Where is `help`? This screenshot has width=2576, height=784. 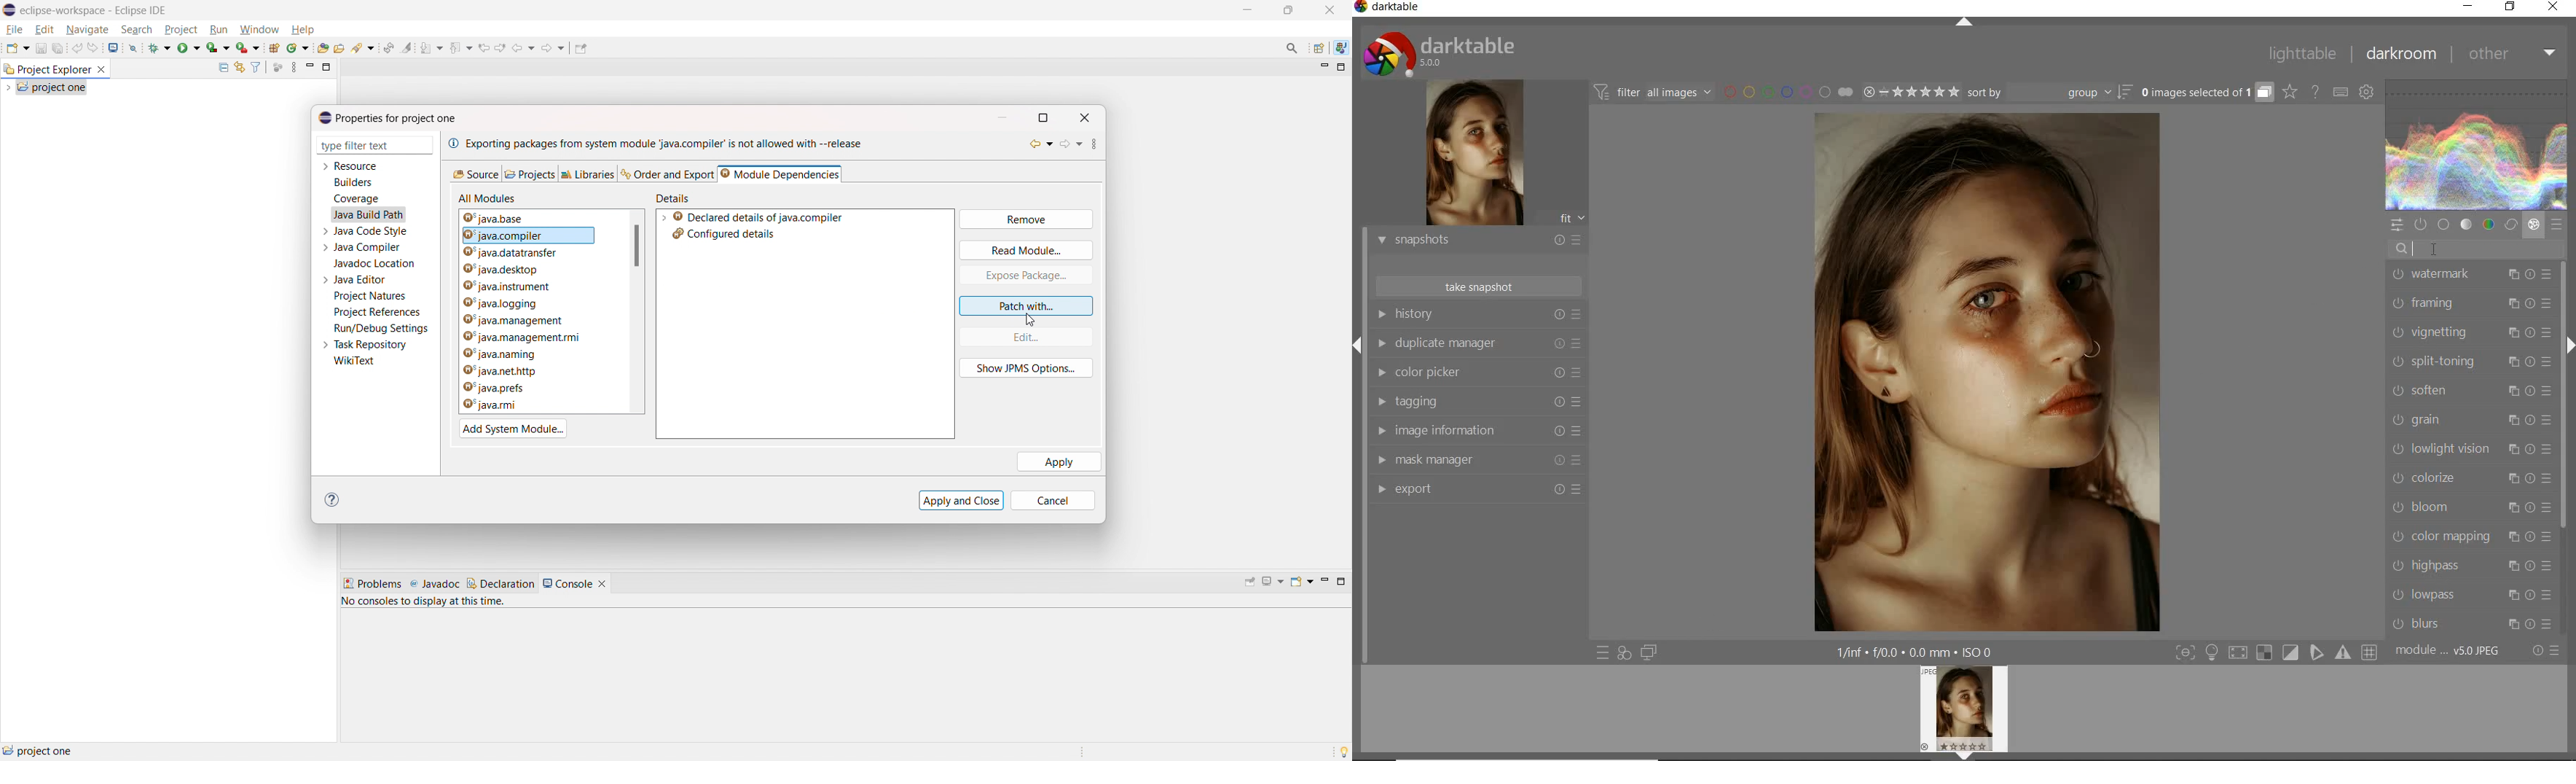
help is located at coordinates (335, 500).